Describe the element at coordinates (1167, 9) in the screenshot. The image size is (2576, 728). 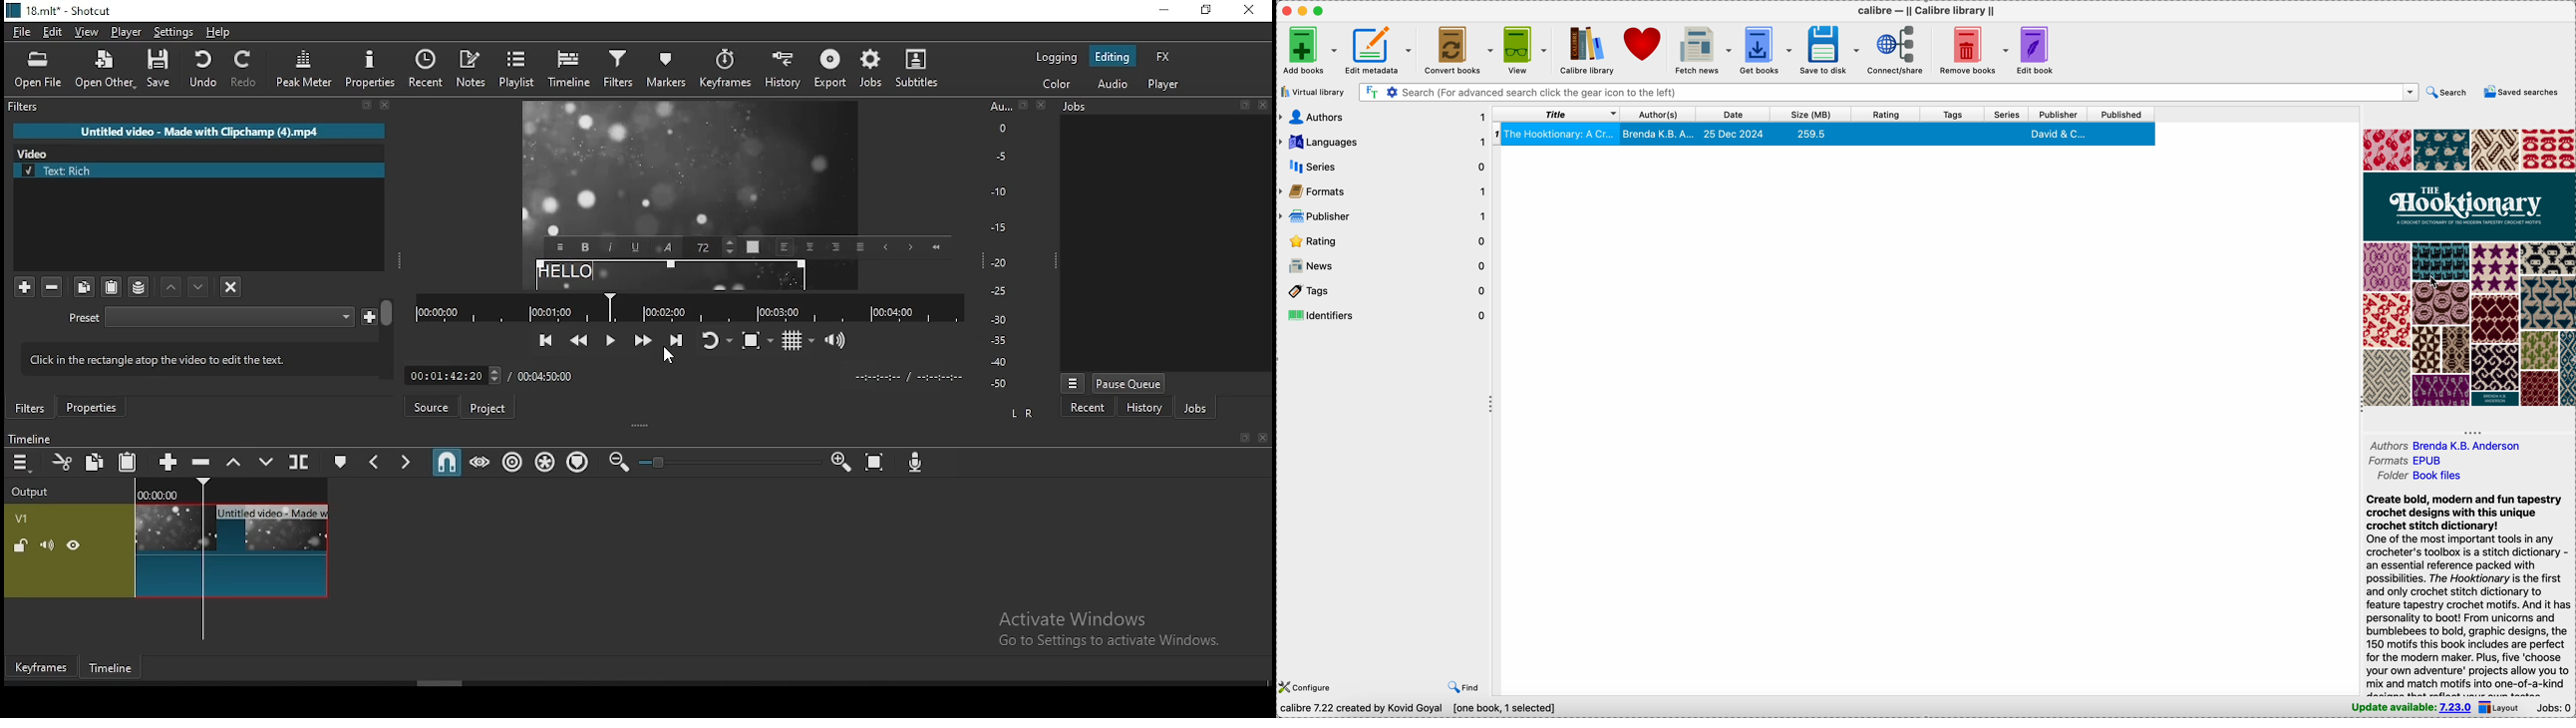
I see `minimize` at that location.